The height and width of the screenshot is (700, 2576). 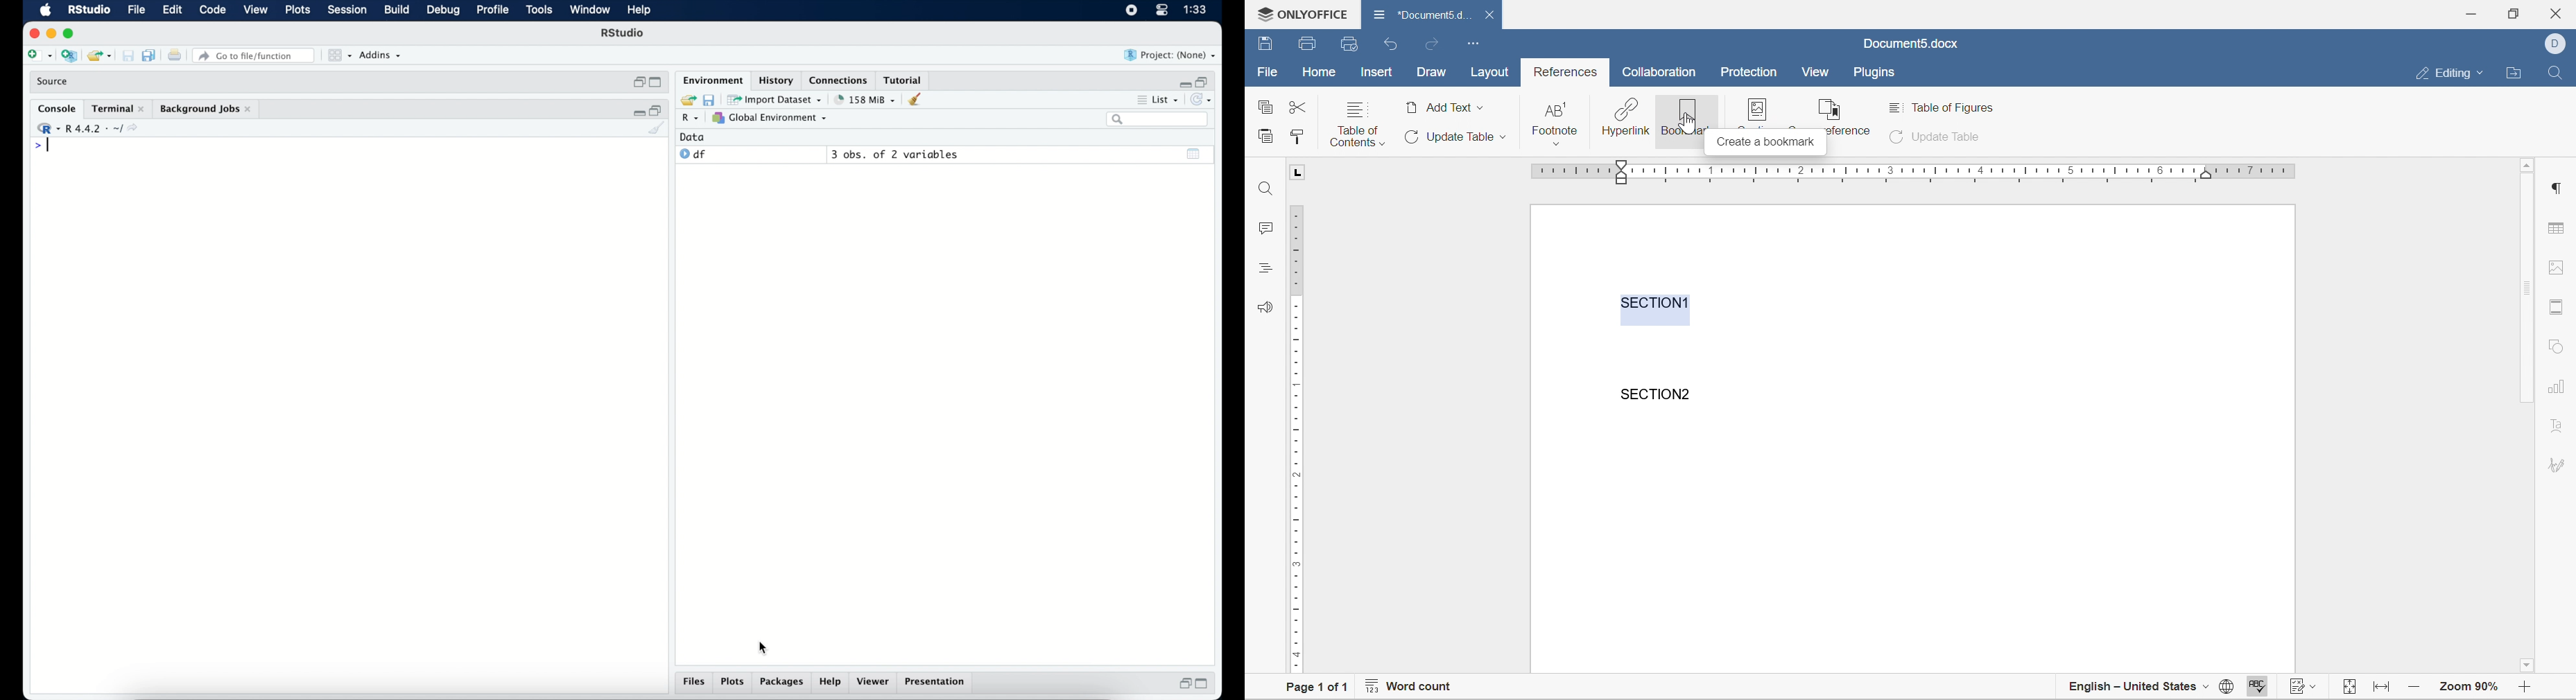 What do you see at coordinates (763, 648) in the screenshot?
I see `cursor` at bounding box center [763, 648].